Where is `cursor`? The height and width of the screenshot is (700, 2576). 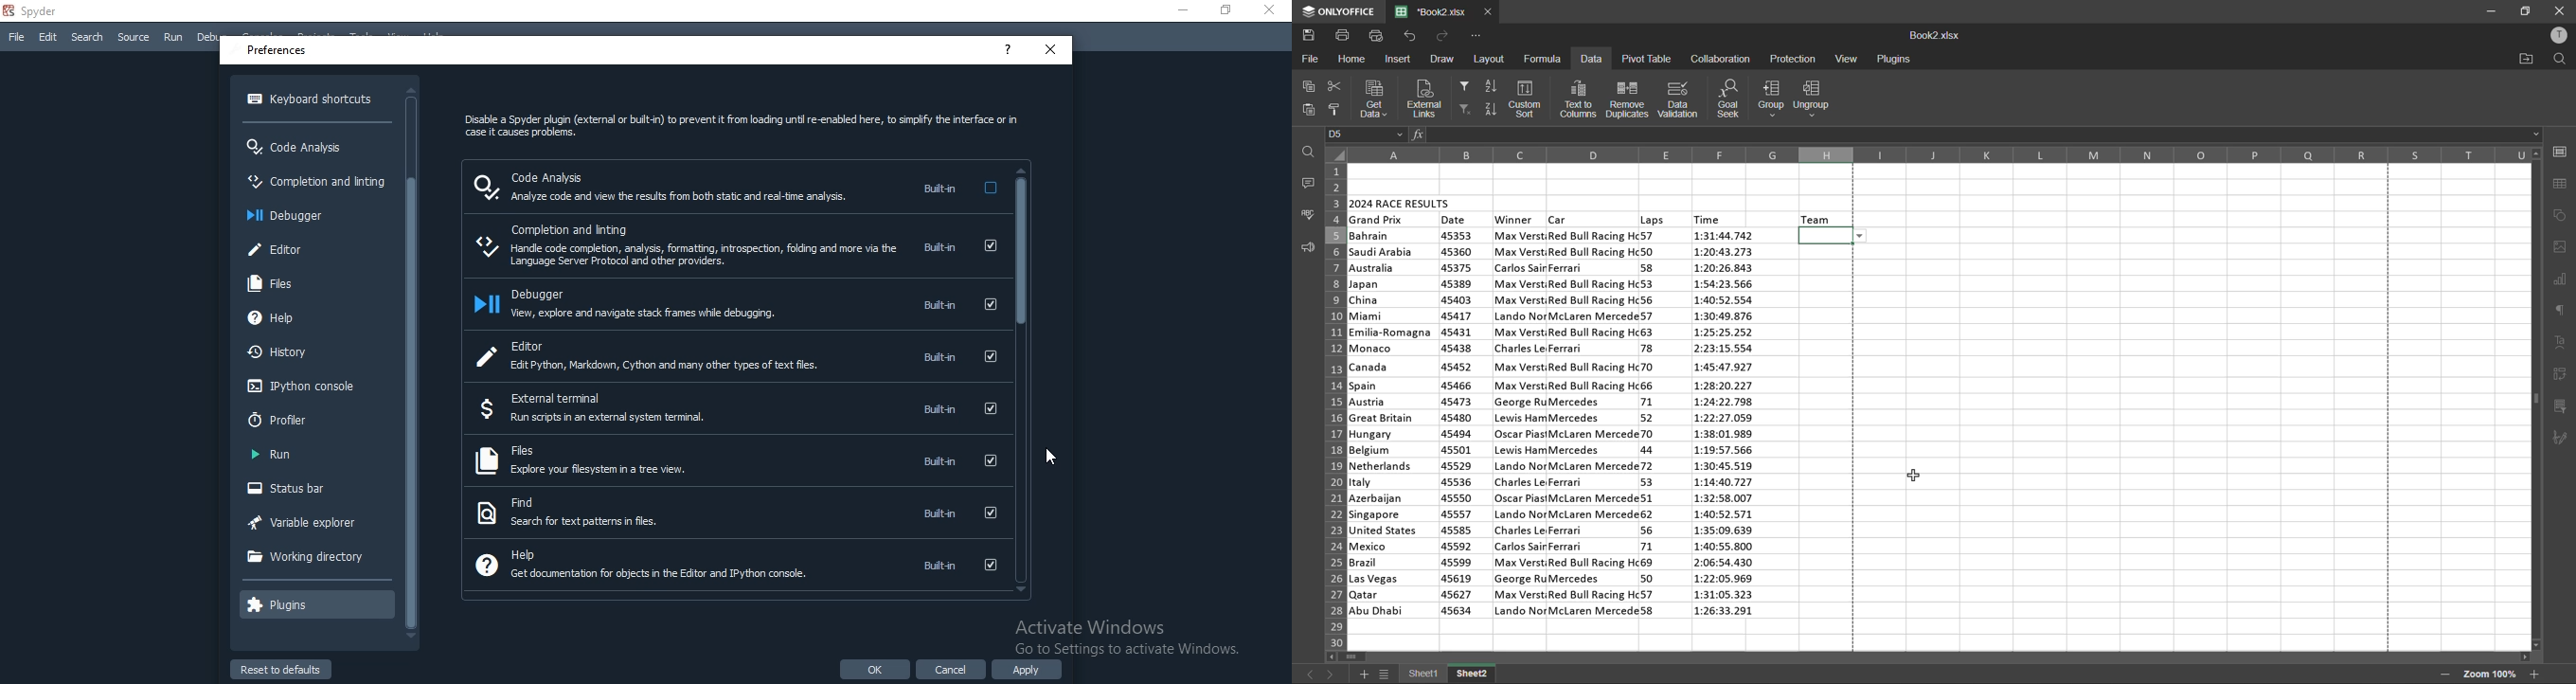
cursor is located at coordinates (1913, 479).